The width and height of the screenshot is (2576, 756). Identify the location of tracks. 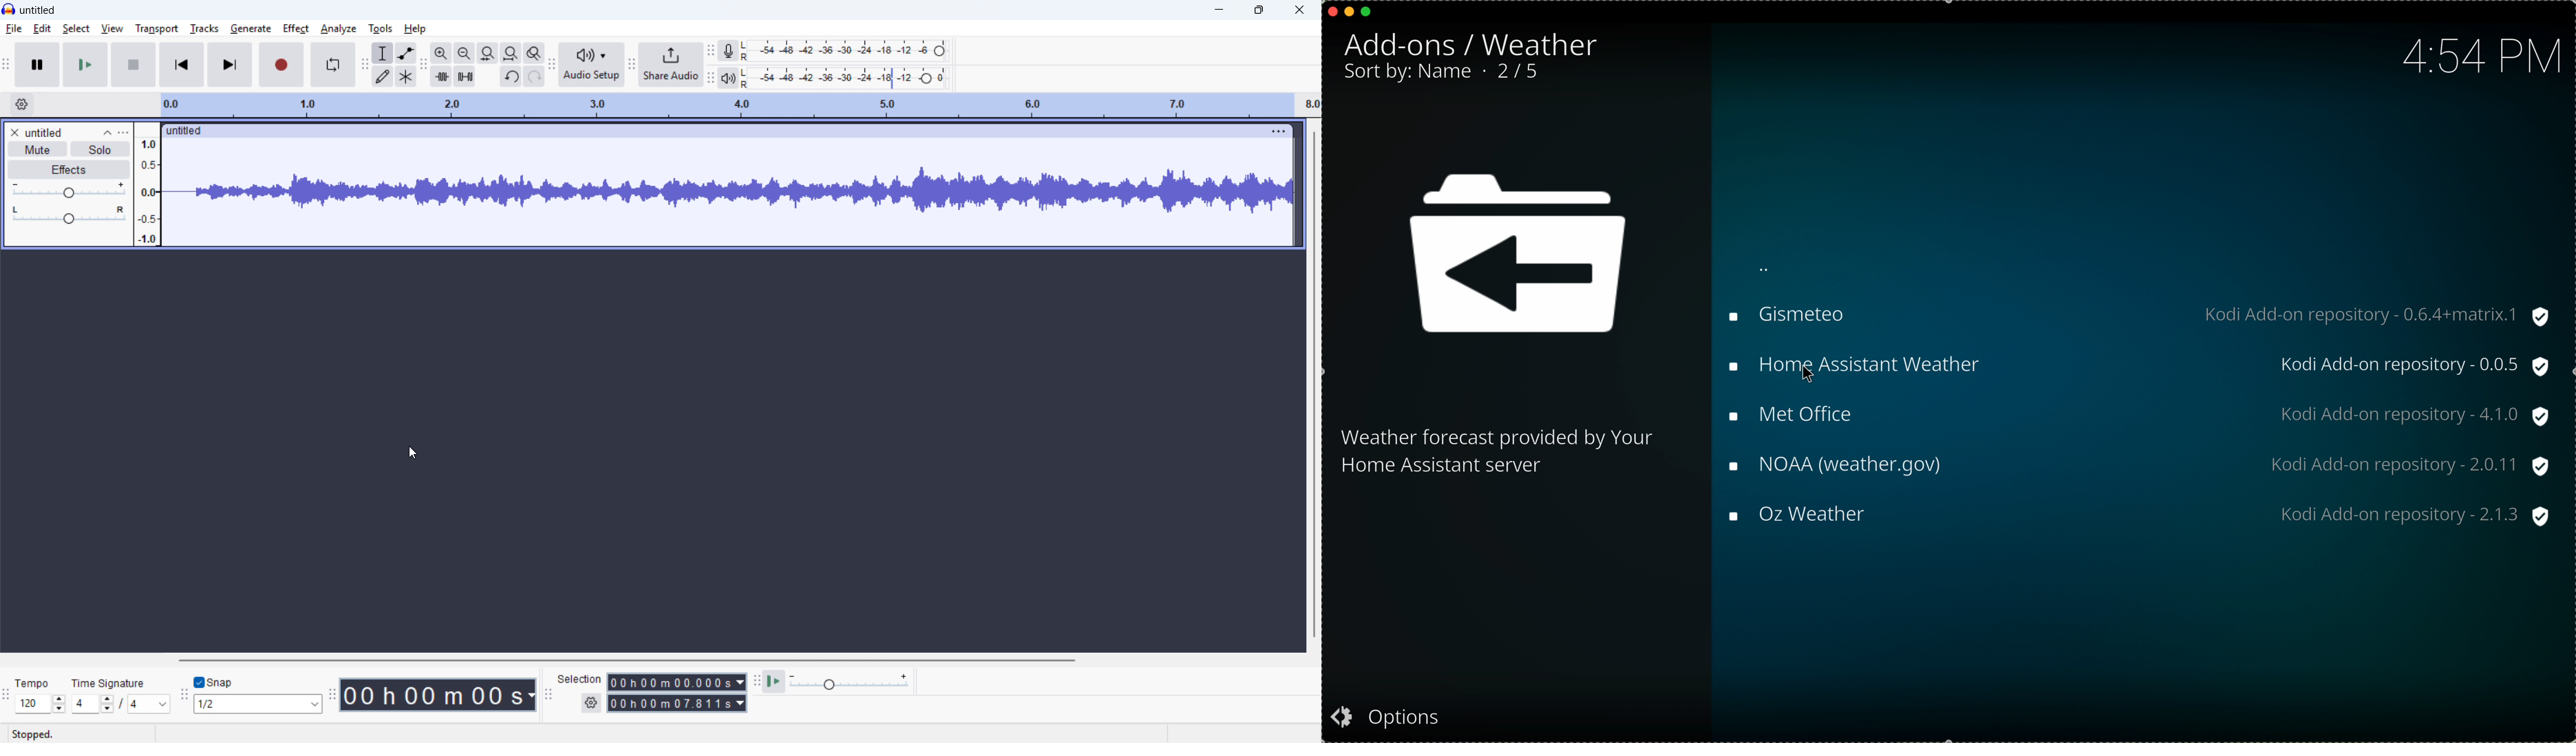
(204, 29).